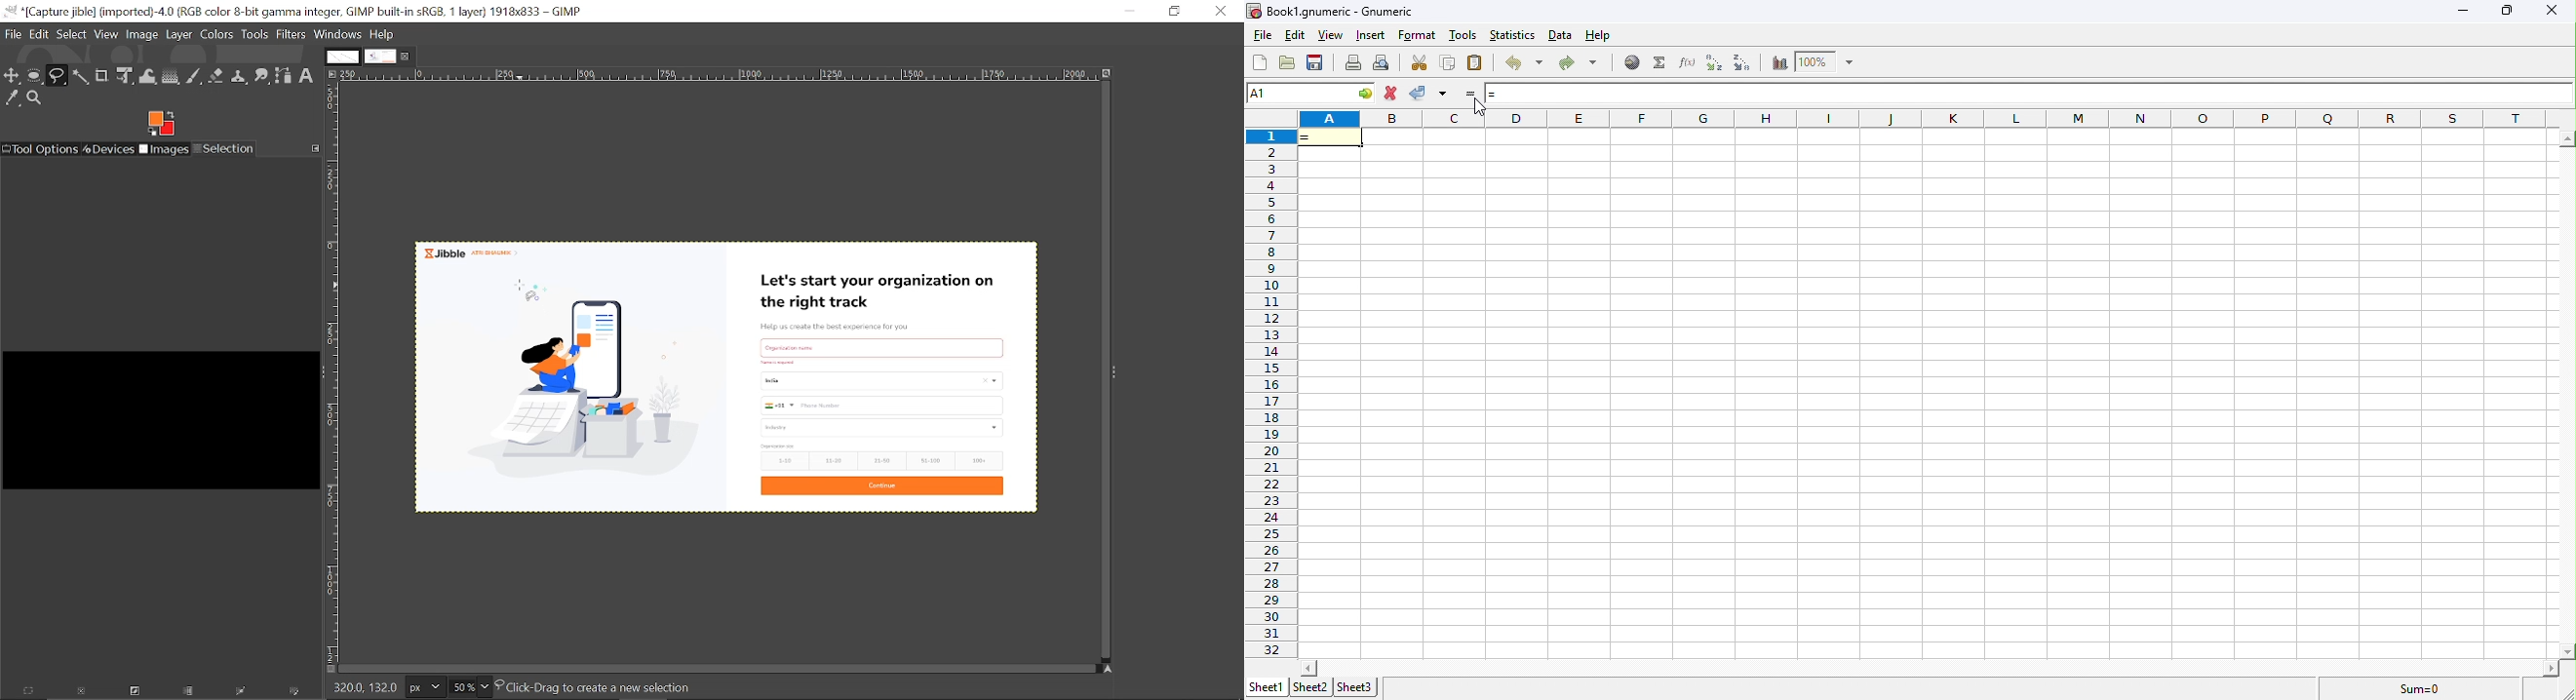 The image size is (2576, 700). Describe the element at coordinates (131, 693) in the screenshot. I see `Invert this selection` at that location.